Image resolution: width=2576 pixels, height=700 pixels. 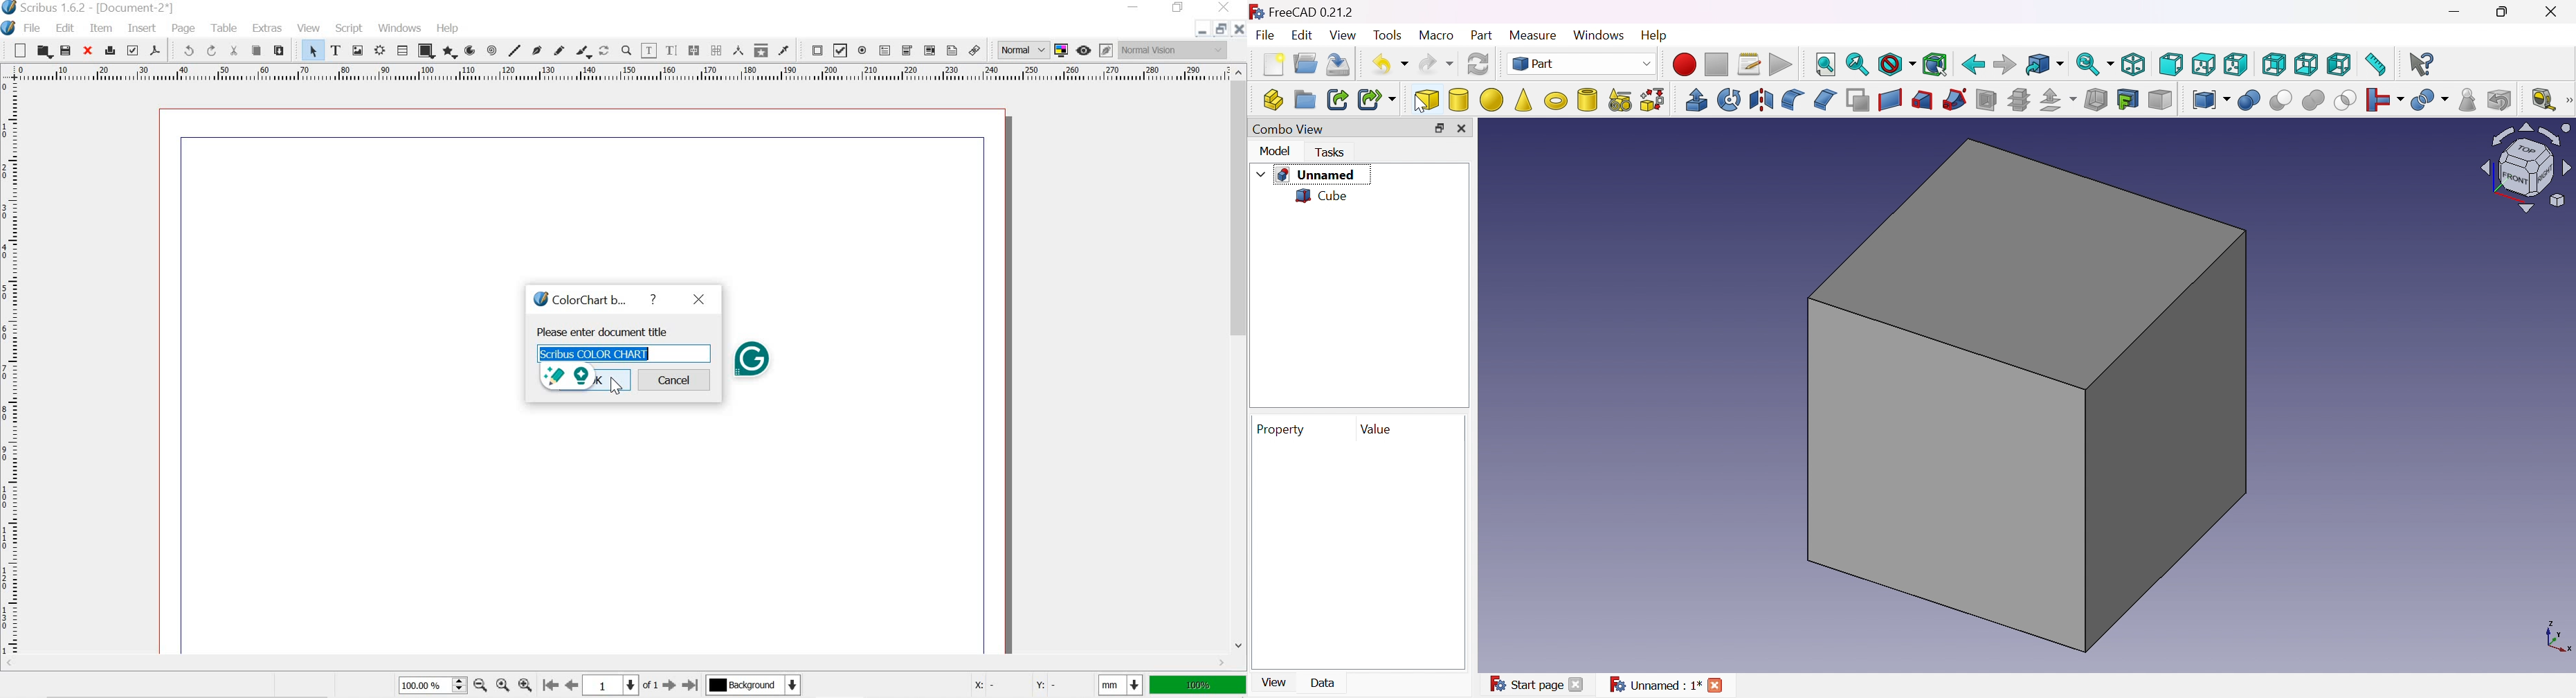 I want to click on save, so click(x=68, y=51).